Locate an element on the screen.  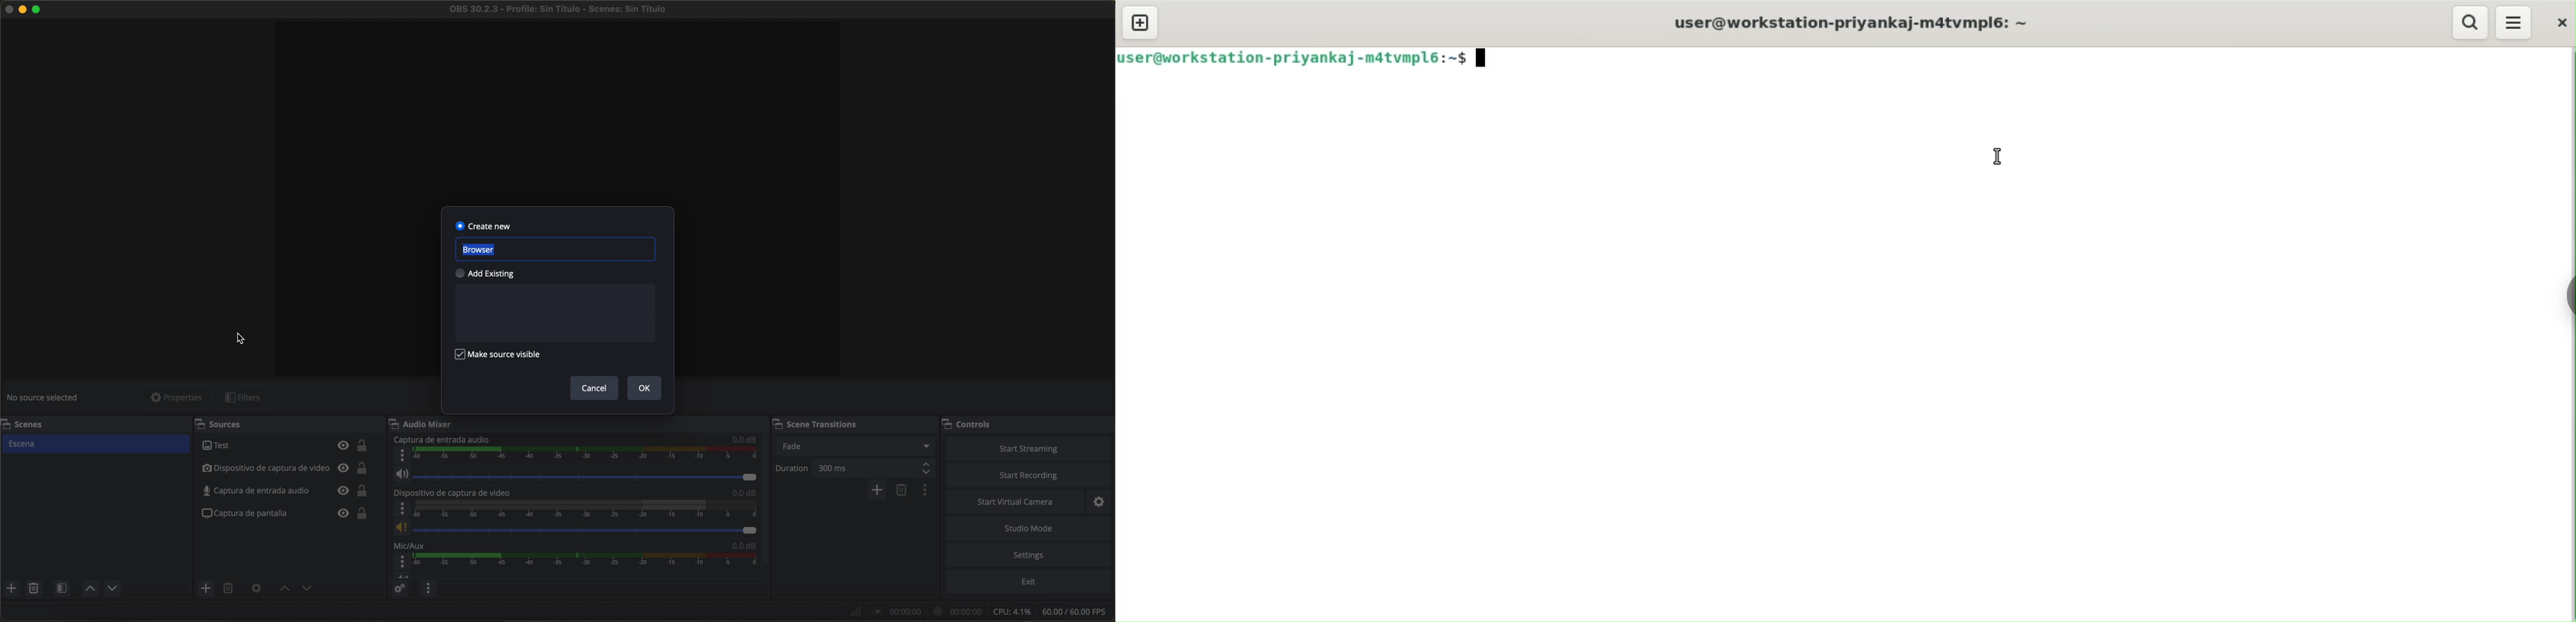
scene is located at coordinates (97, 444).